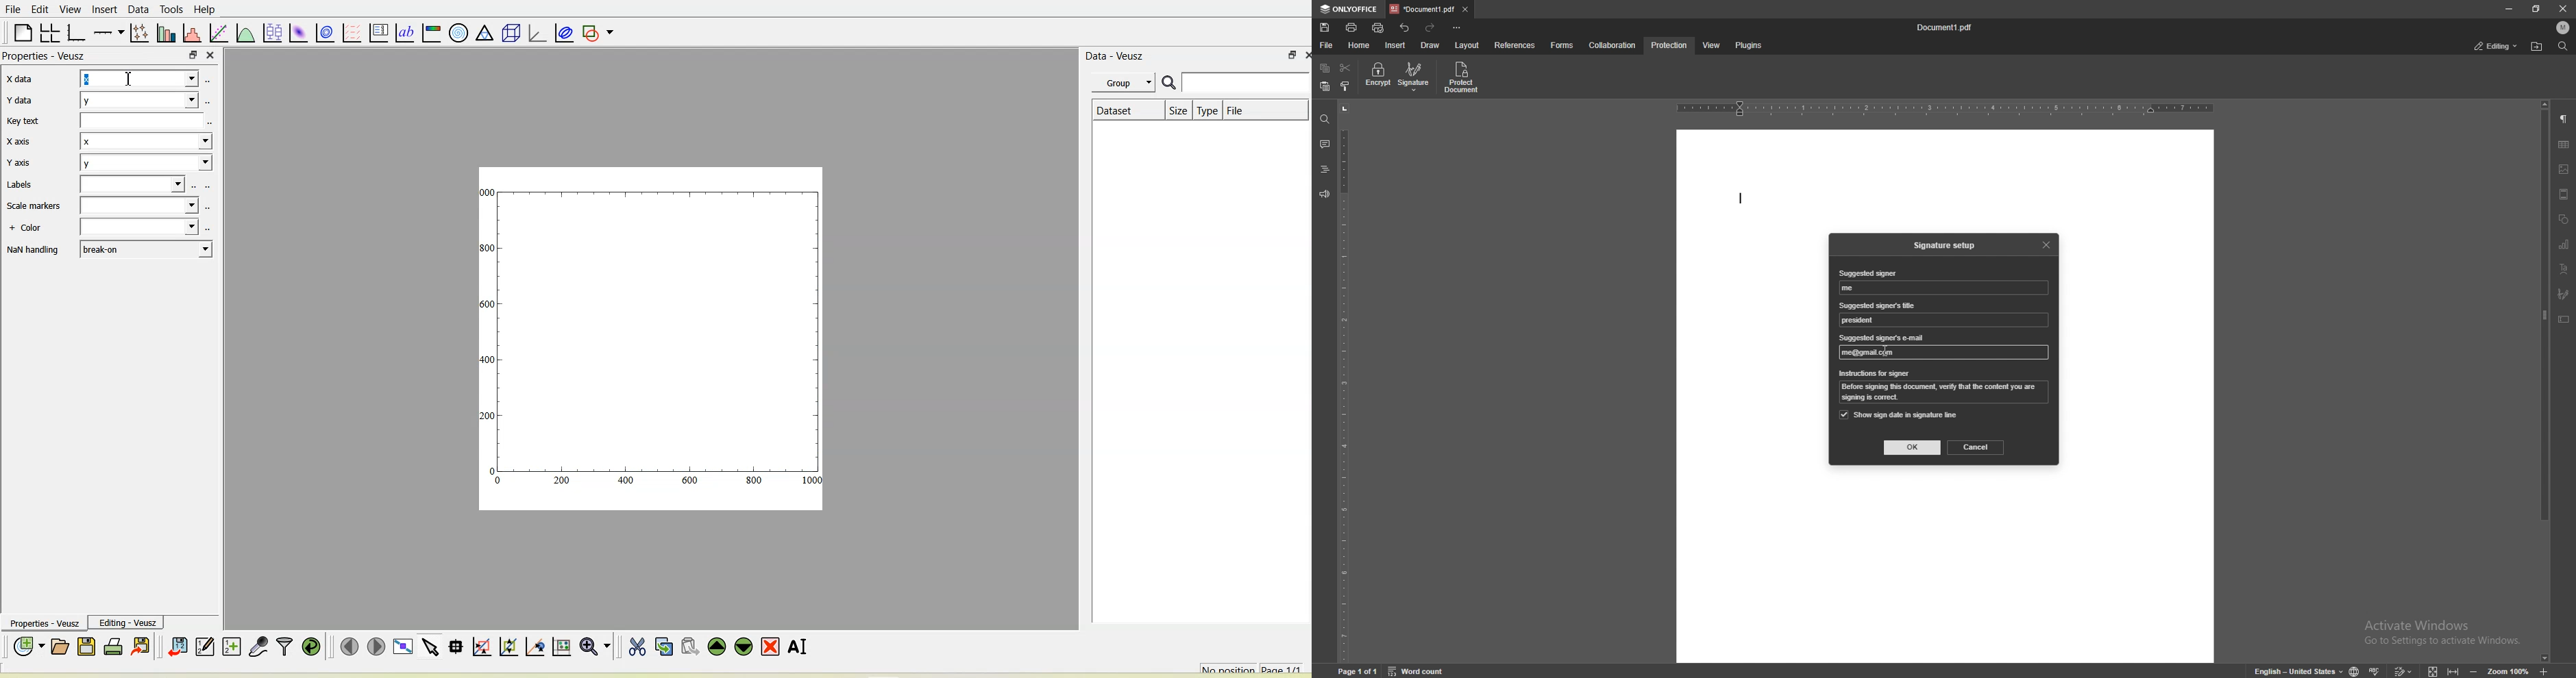  I want to click on Y data, so click(23, 102).